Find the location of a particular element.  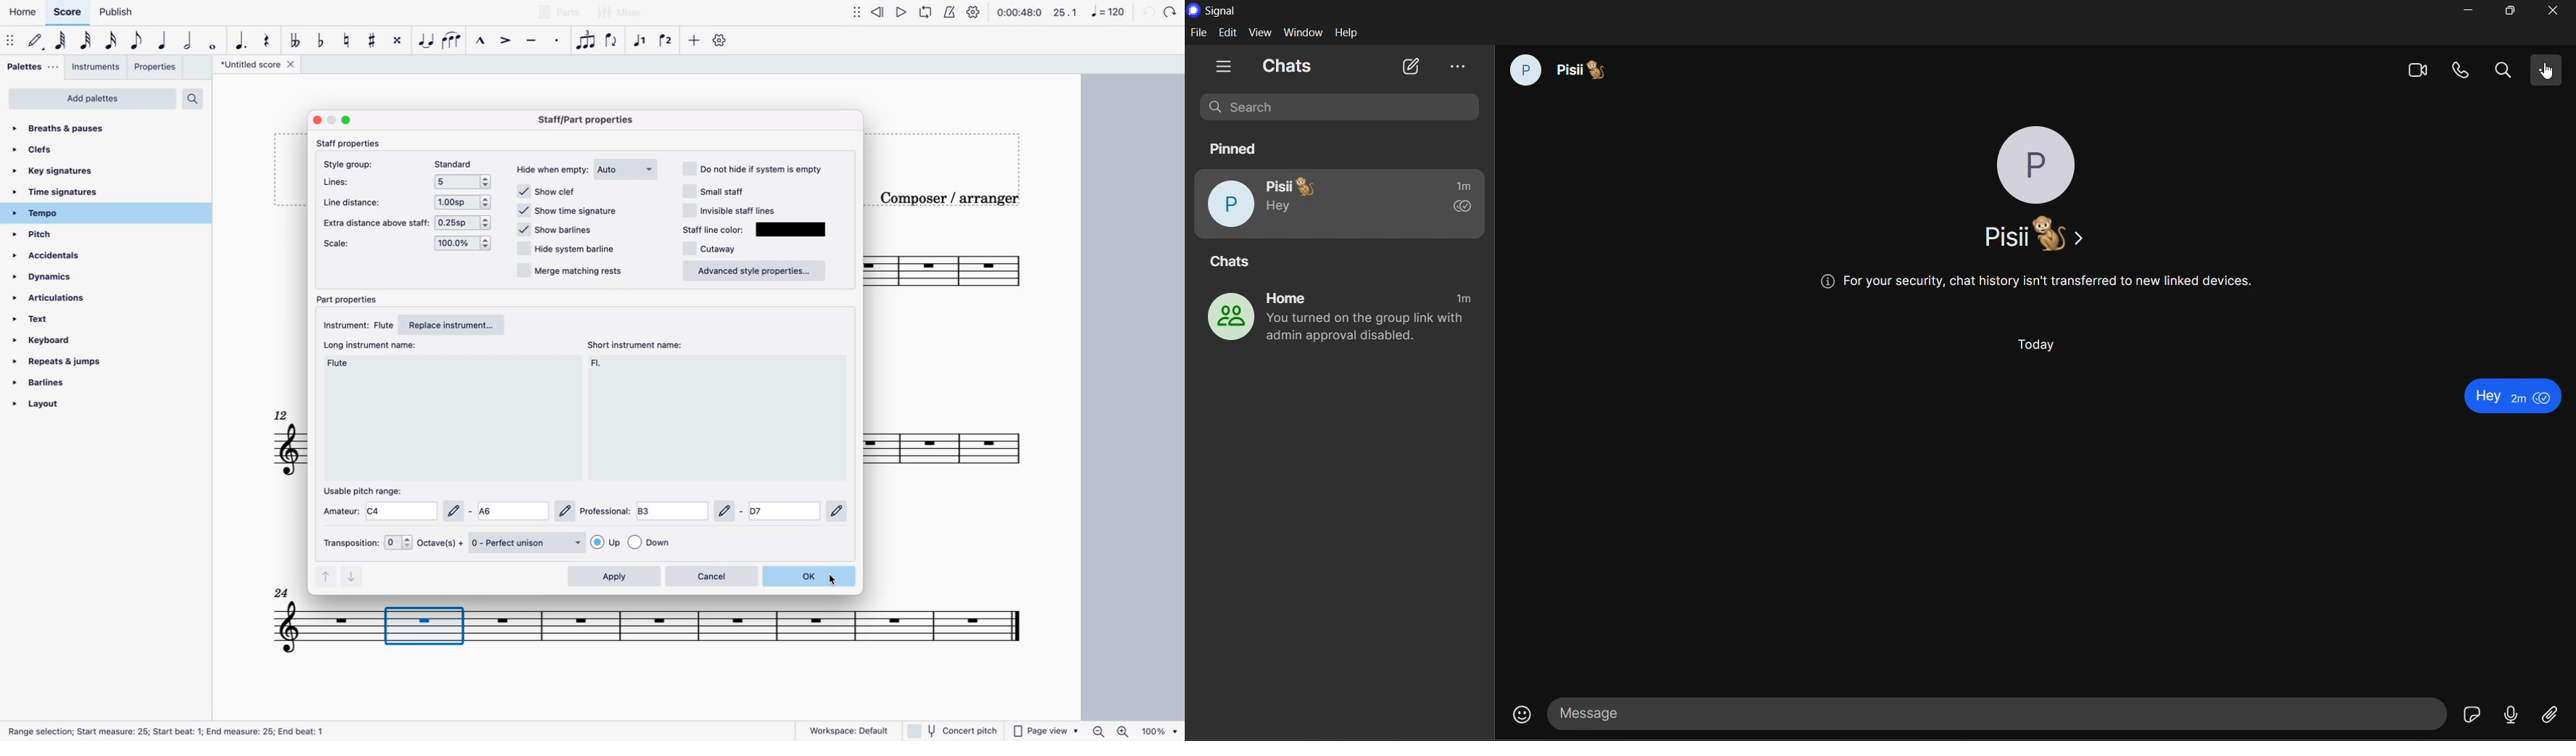

back is located at coordinates (1147, 12).